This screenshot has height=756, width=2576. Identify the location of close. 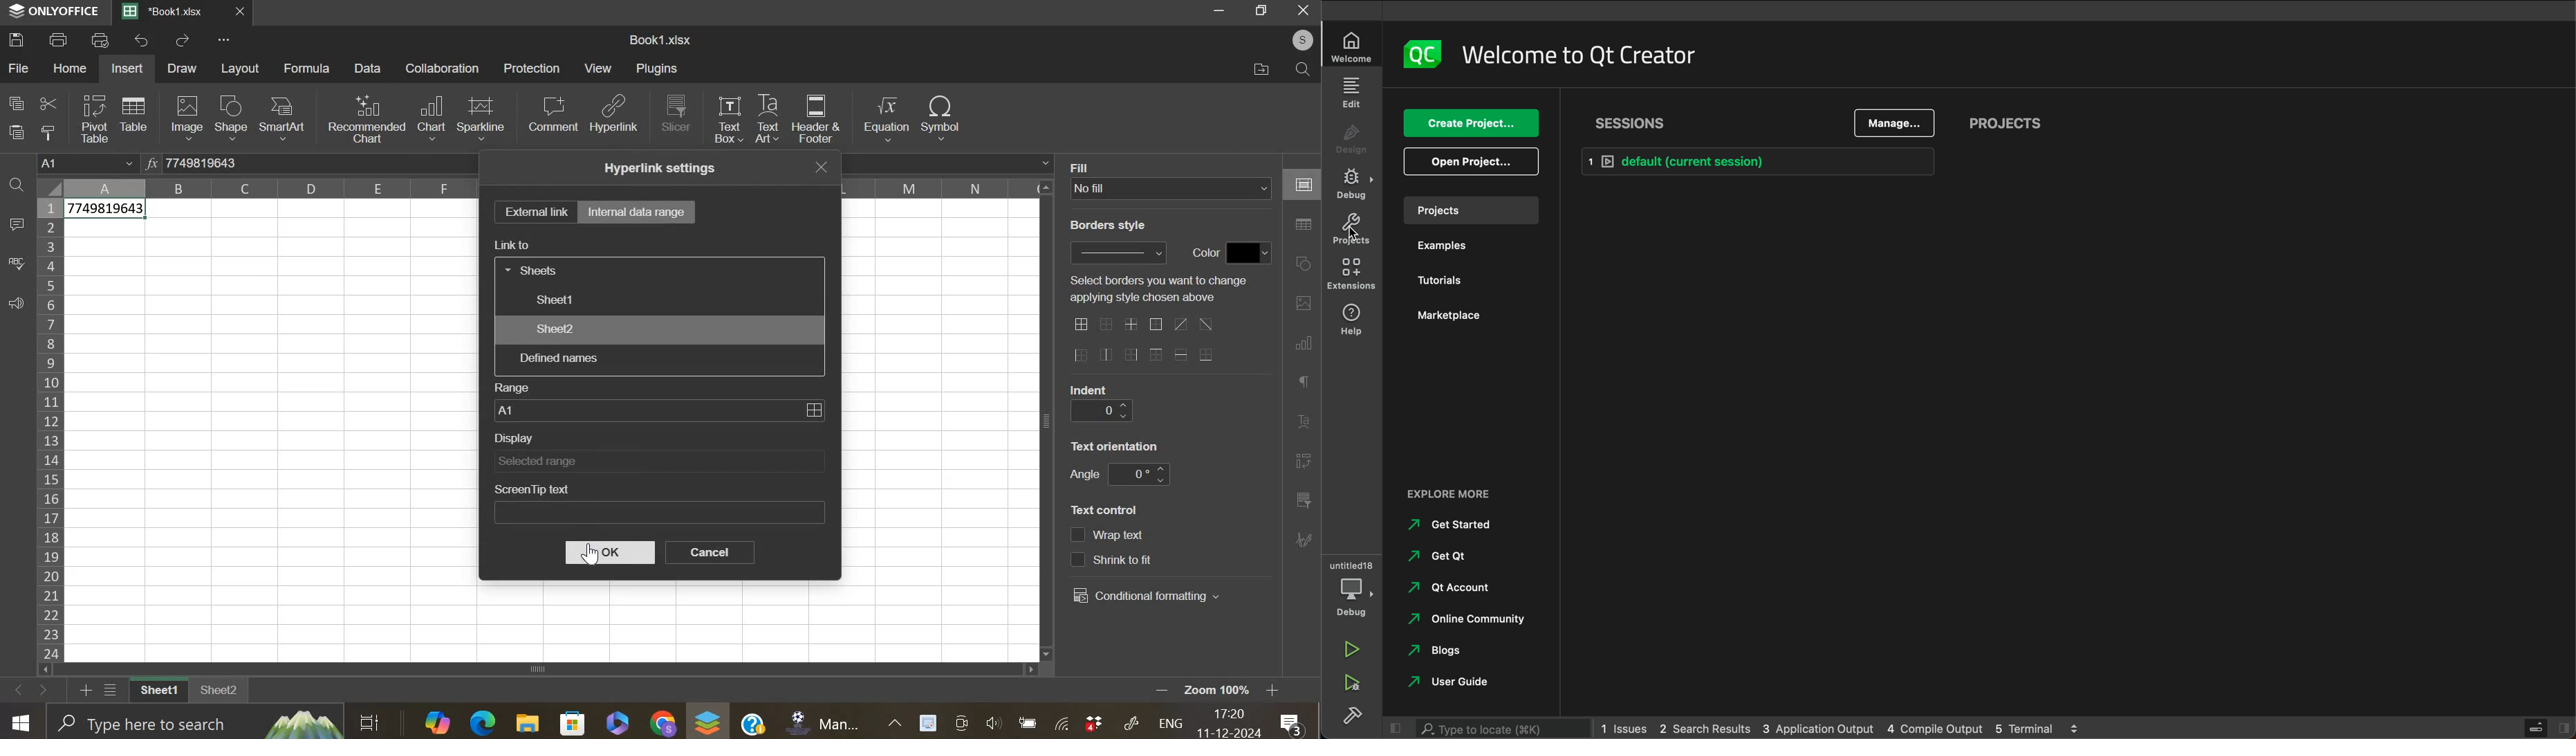
(248, 15).